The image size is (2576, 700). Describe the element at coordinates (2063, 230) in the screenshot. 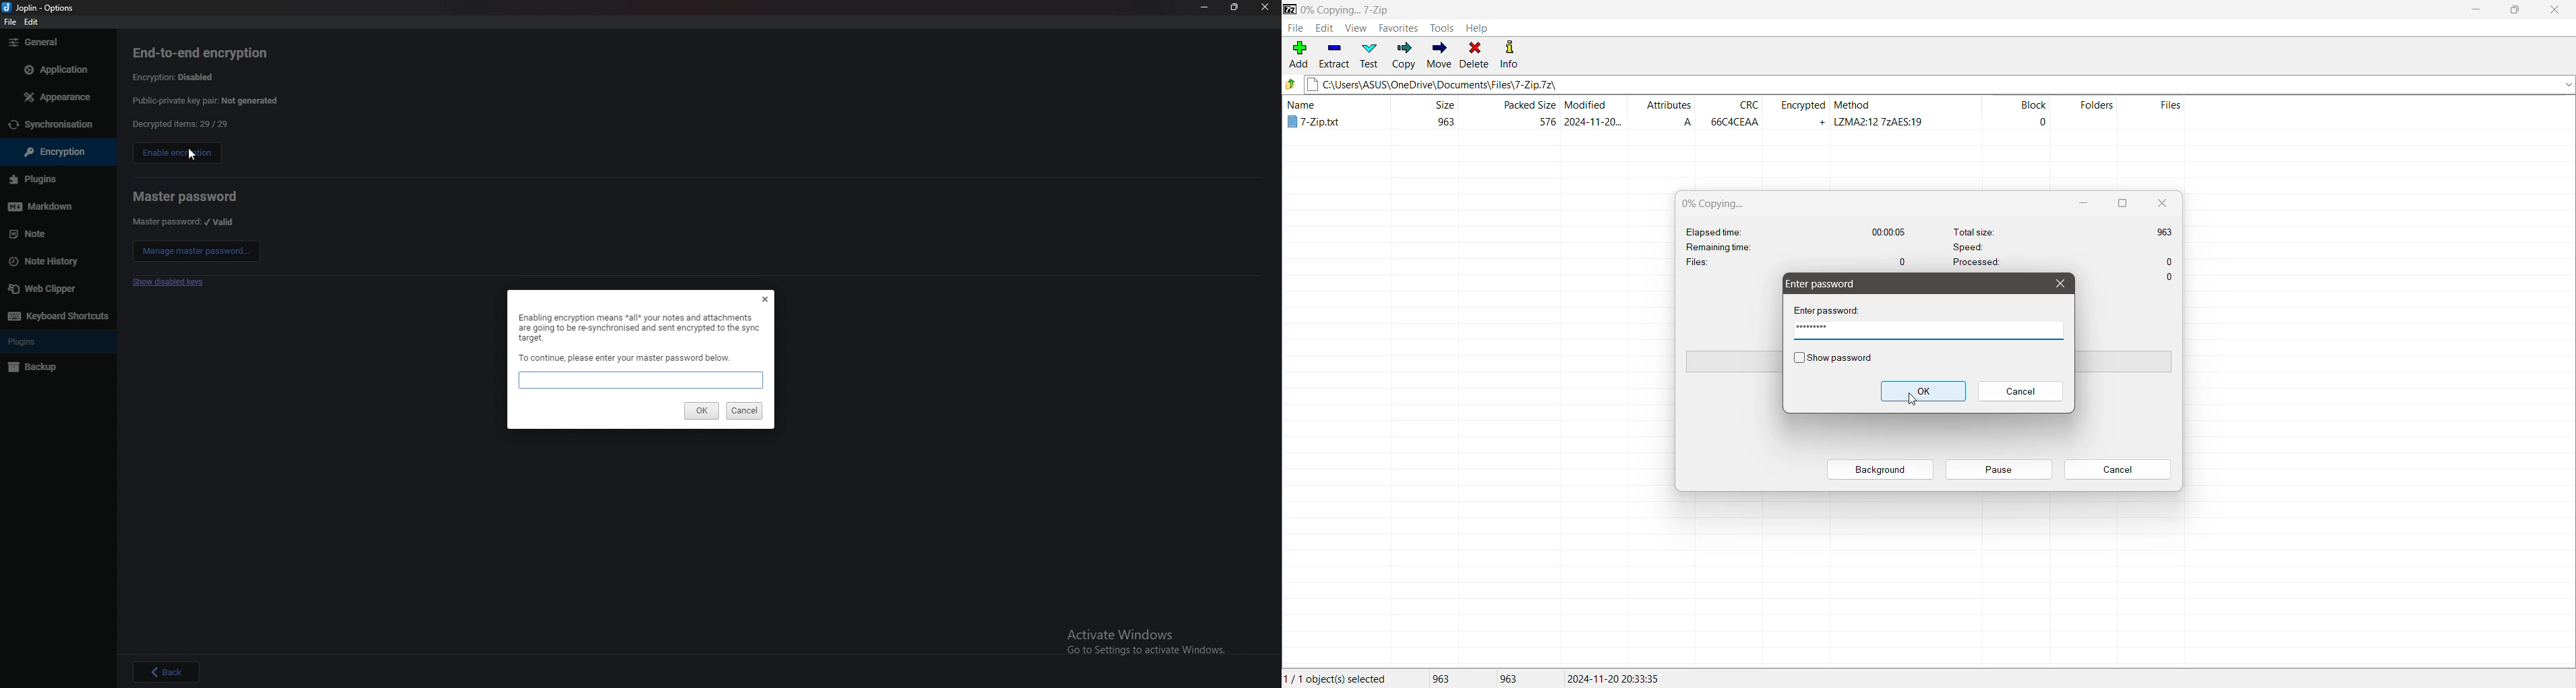

I see `Total size` at that location.